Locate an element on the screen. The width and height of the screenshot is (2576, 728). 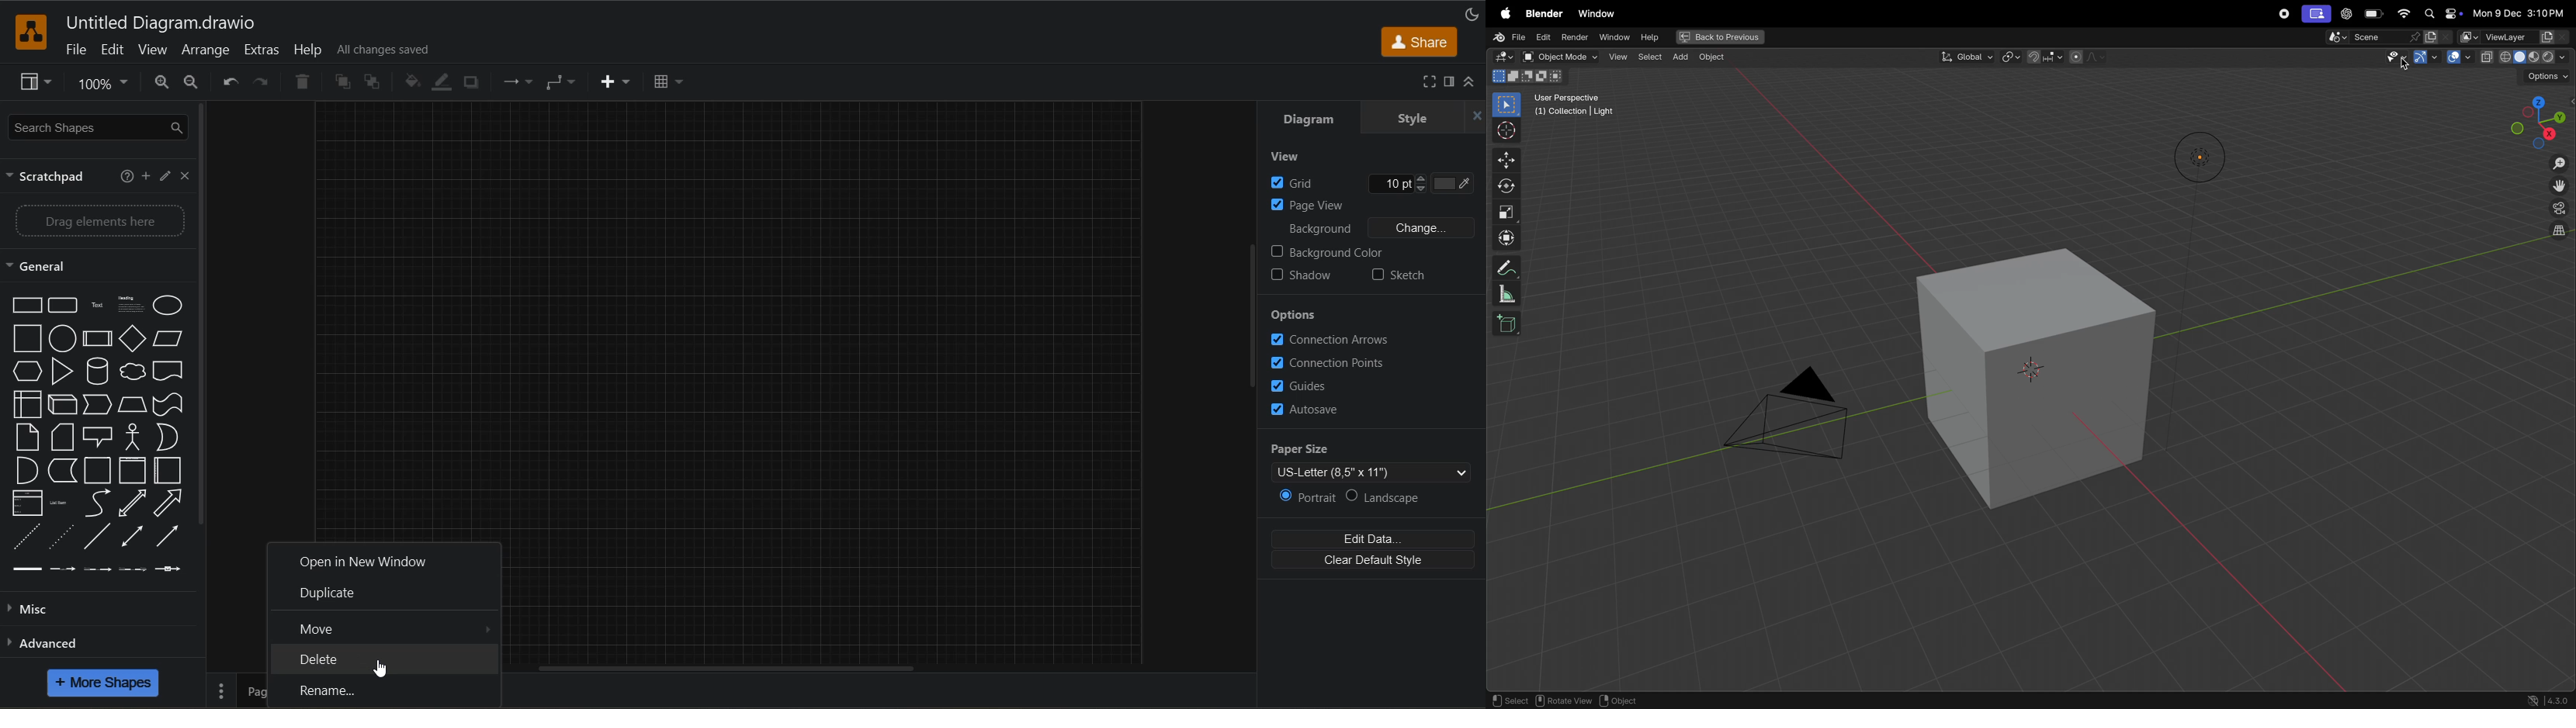
view is located at coordinates (36, 81).